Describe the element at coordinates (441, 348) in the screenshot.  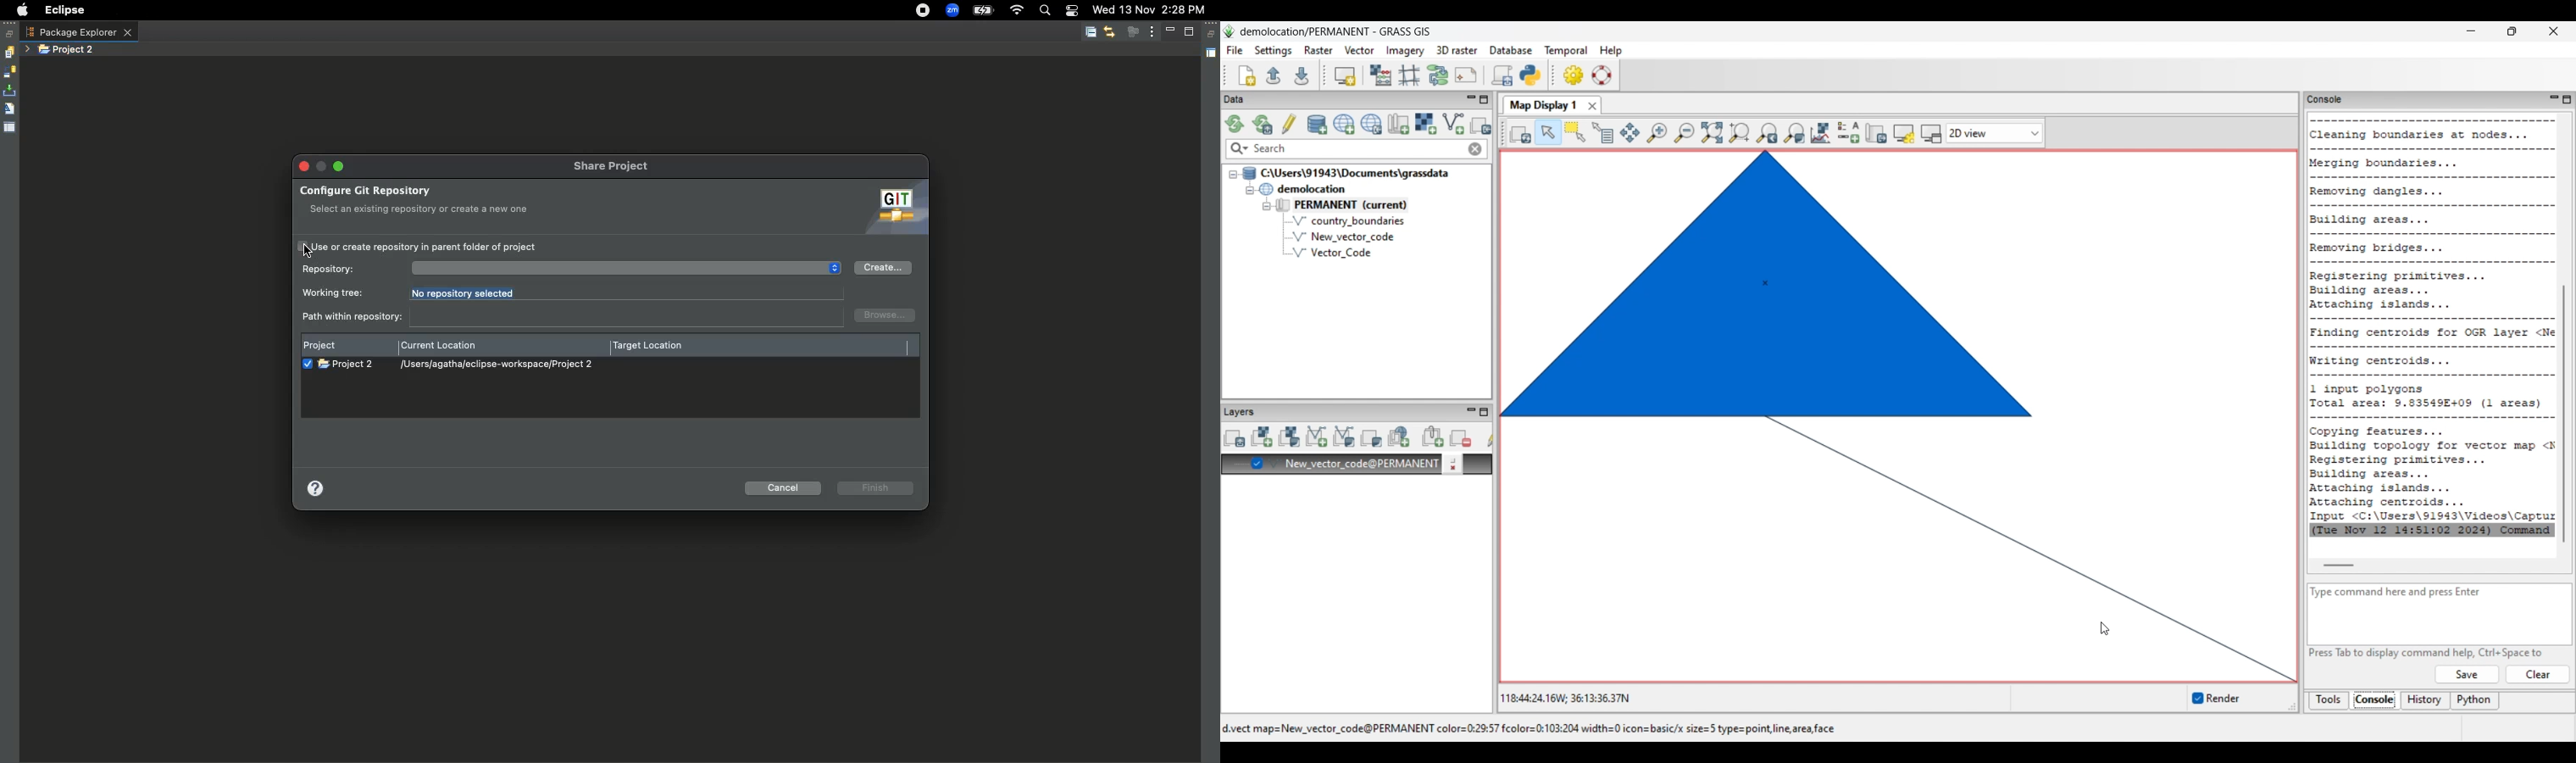
I see `Current location` at that location.